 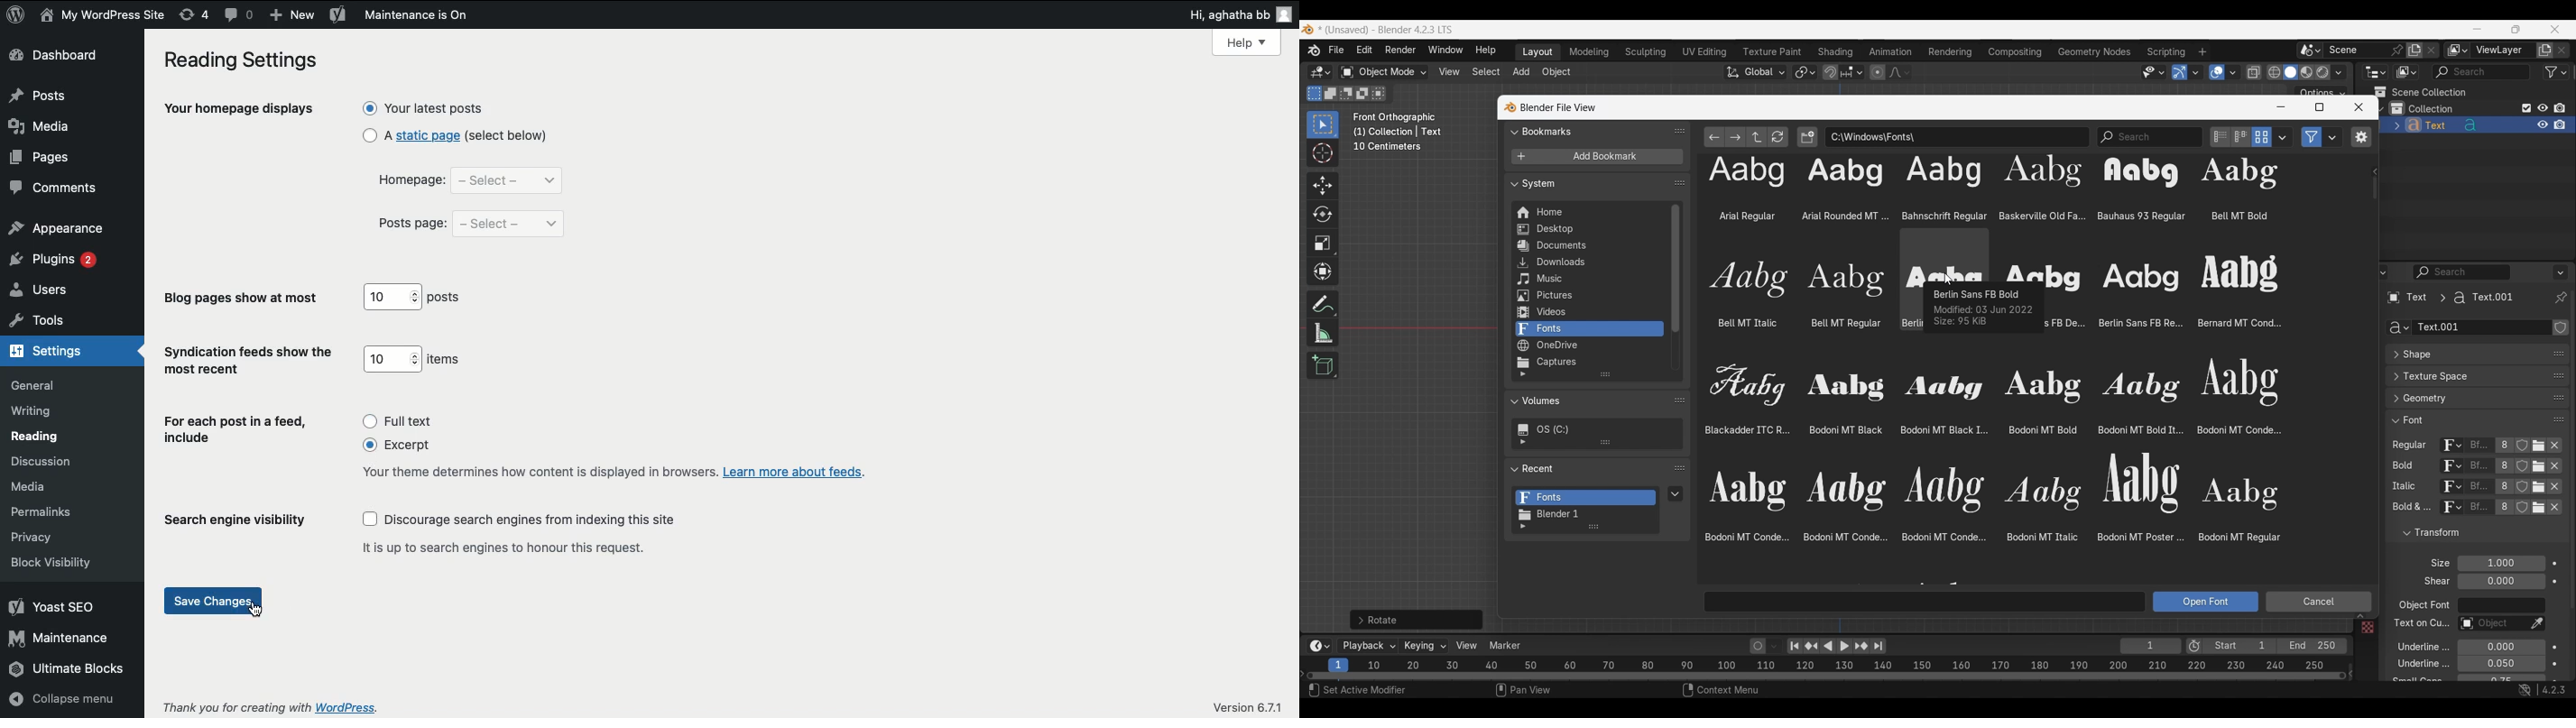 I want to click on Current drive, so click(x=1592, y=429).